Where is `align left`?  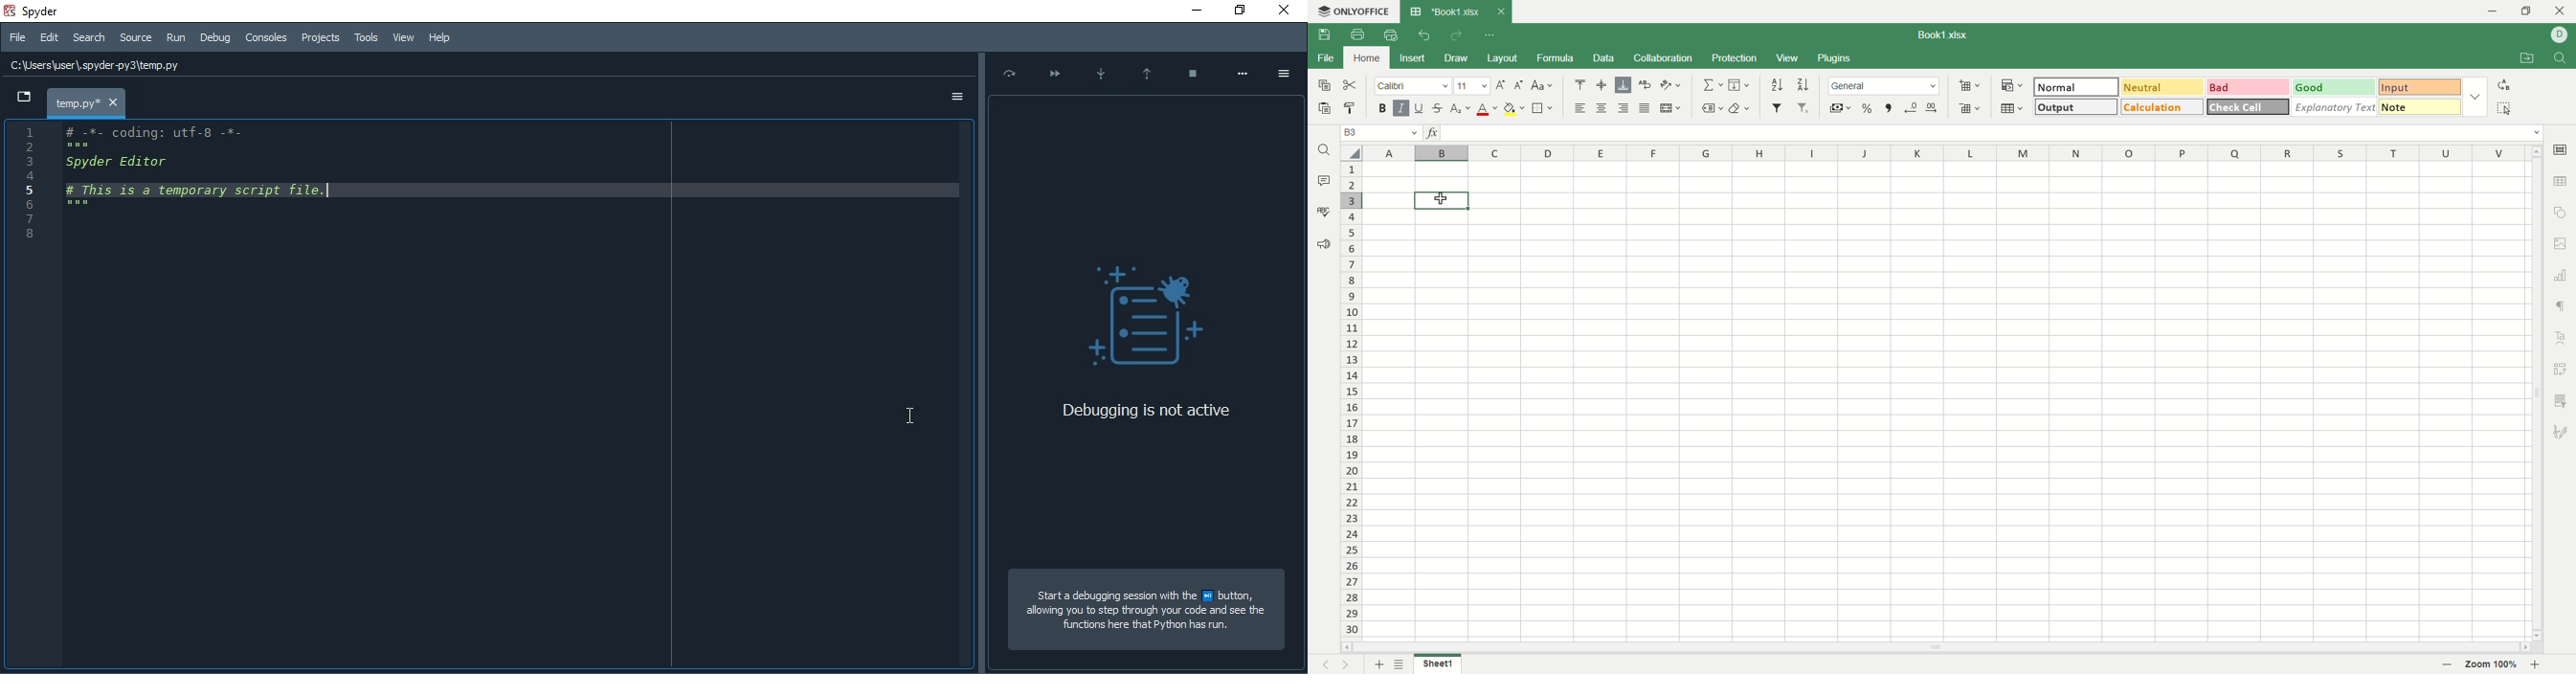
align left is located at coordinates (1580, 108).